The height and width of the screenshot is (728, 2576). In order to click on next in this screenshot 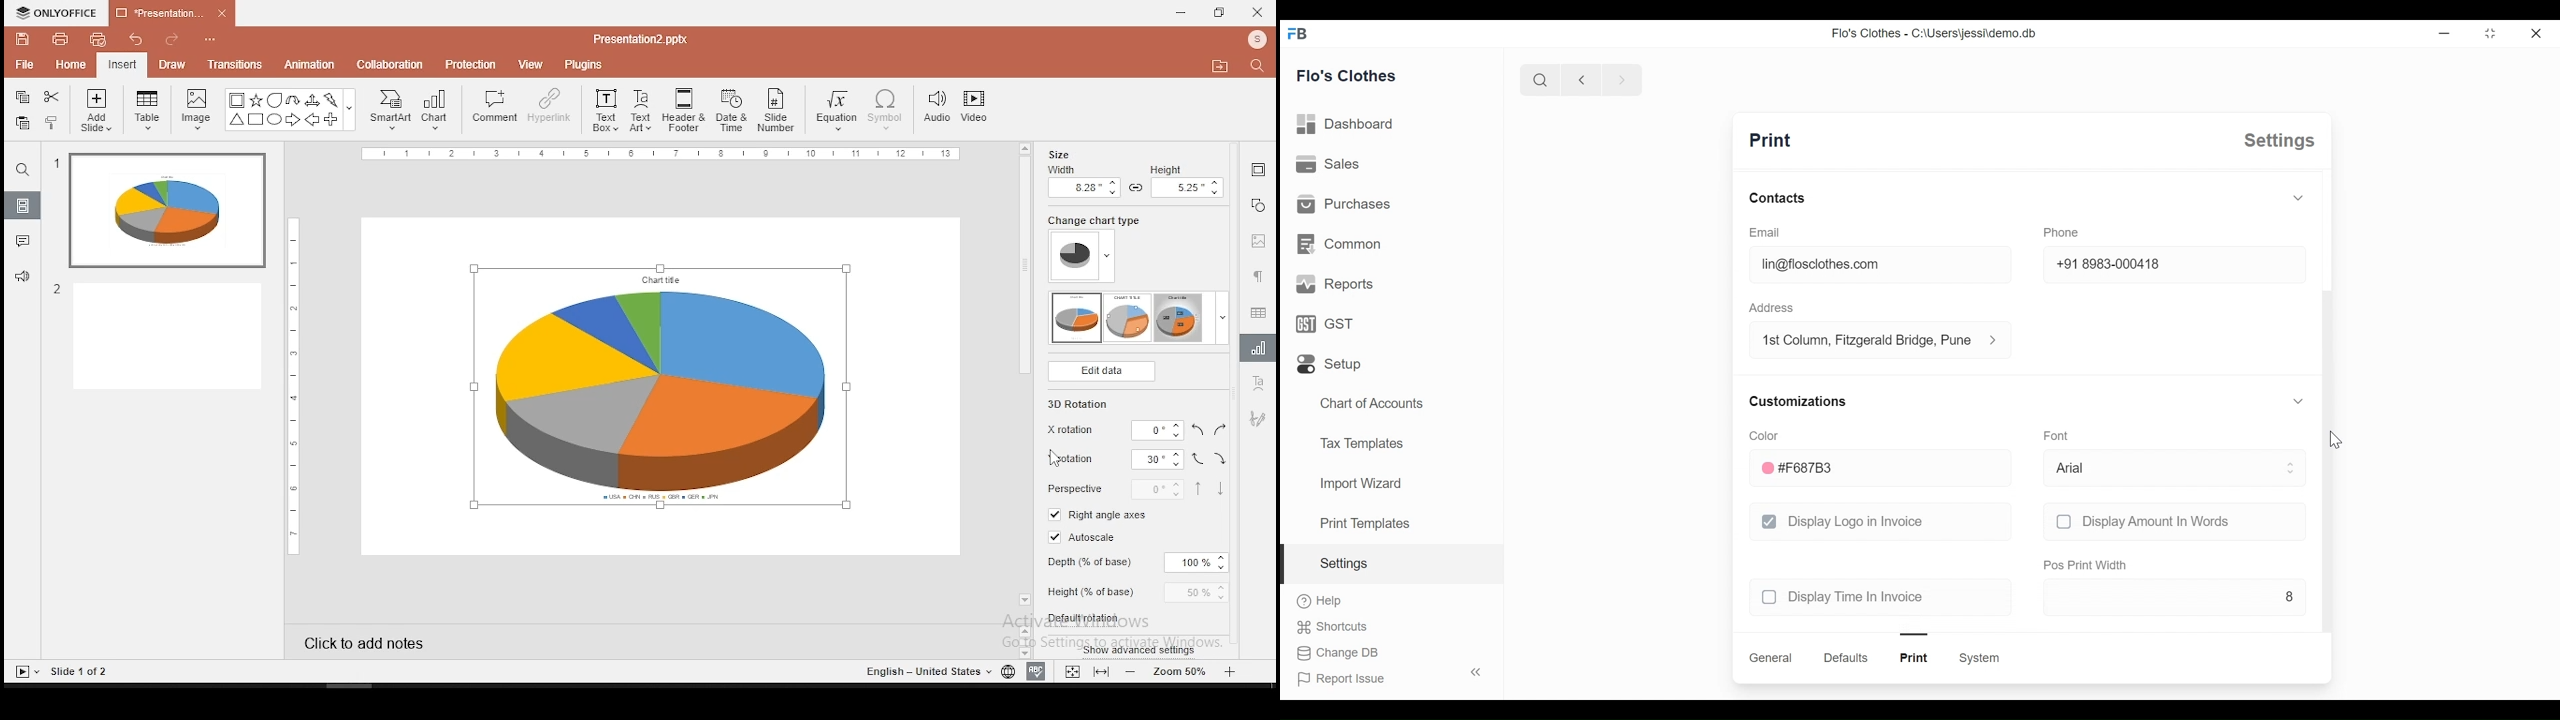, I will do `click(1623, 79)`.